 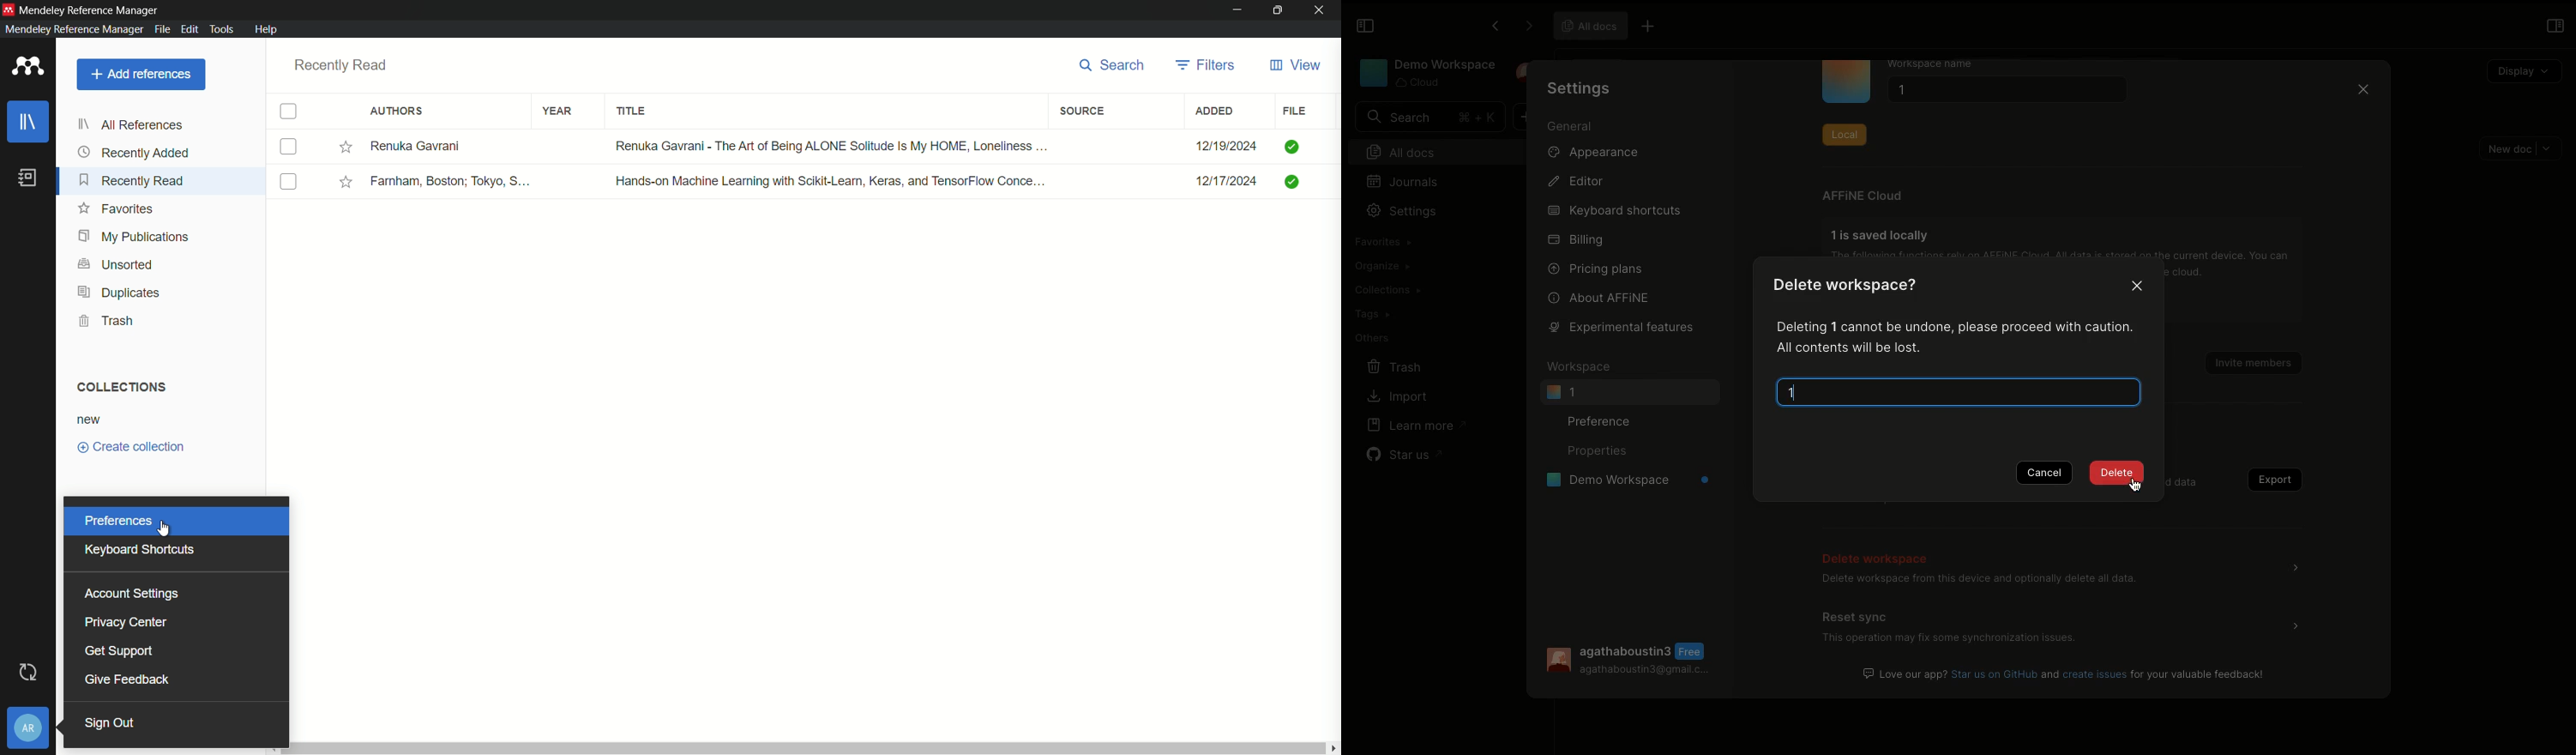 What do you see at coordinates (1846, 82) in the screenshot?
I see `Icon` at bounding box center [1846, 82].